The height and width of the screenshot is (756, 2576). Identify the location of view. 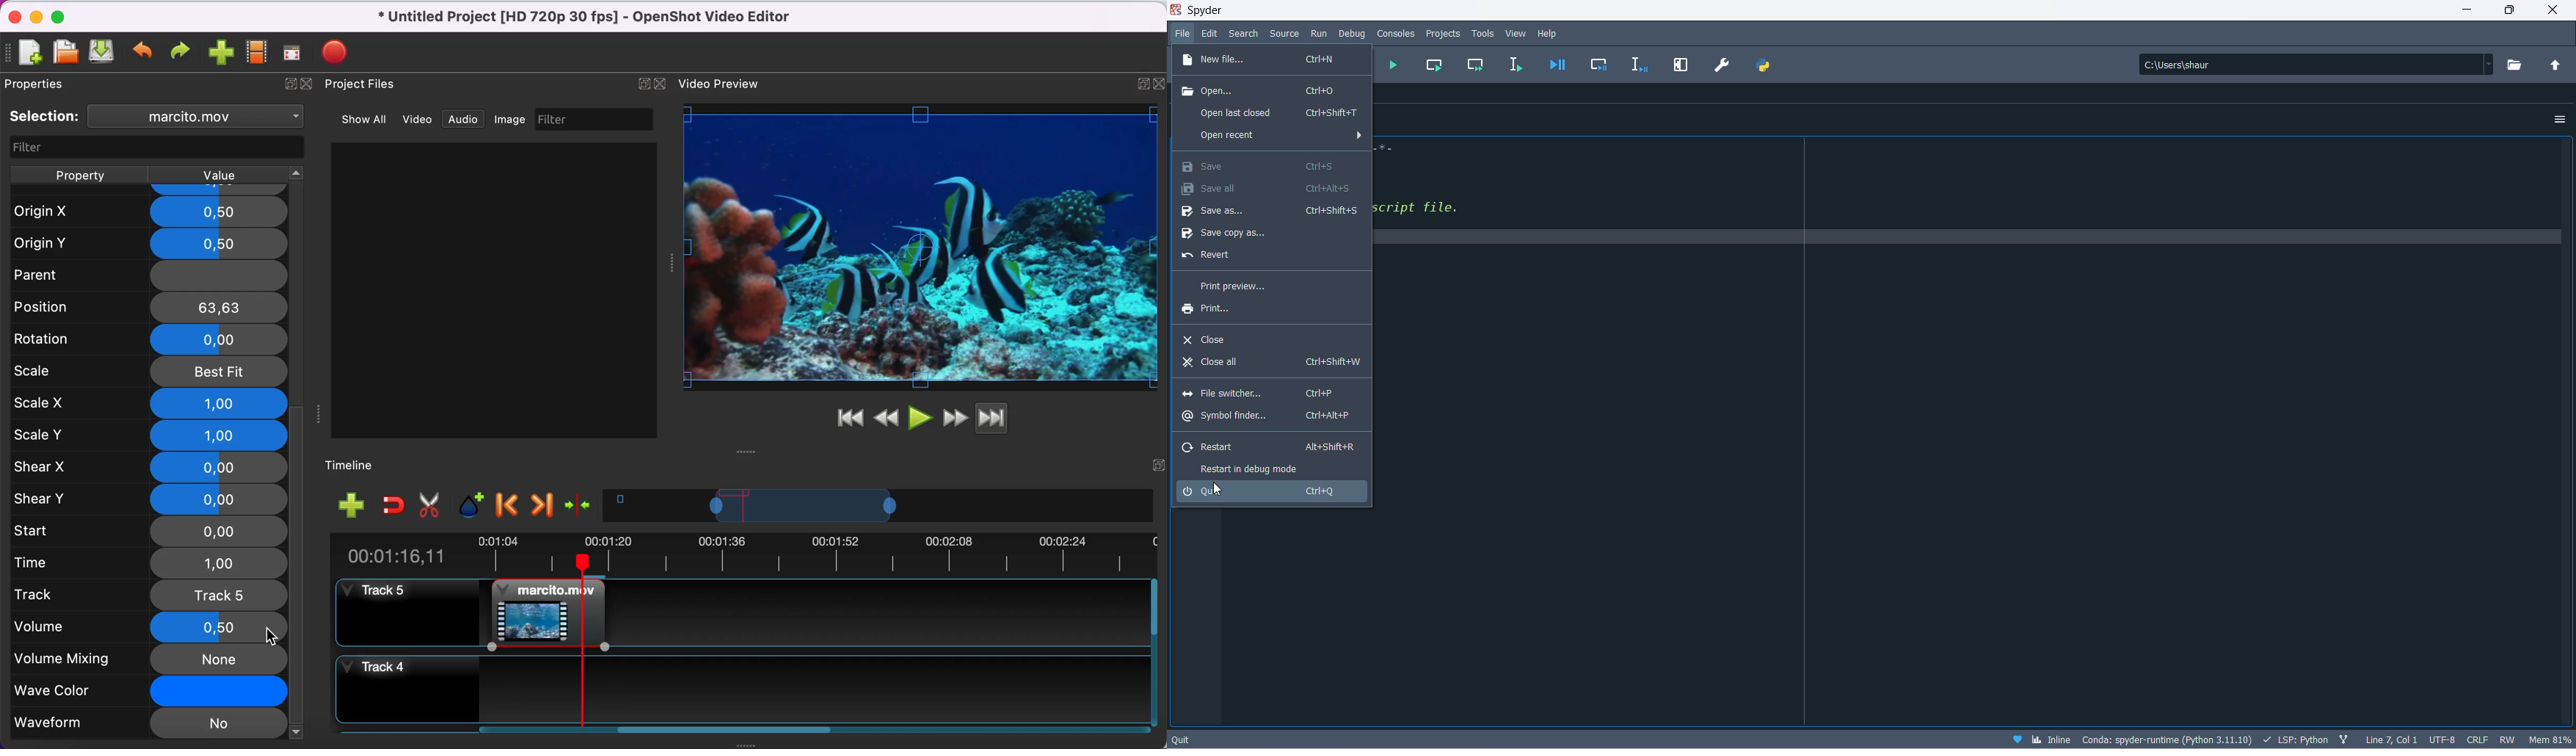
(1516, 33).